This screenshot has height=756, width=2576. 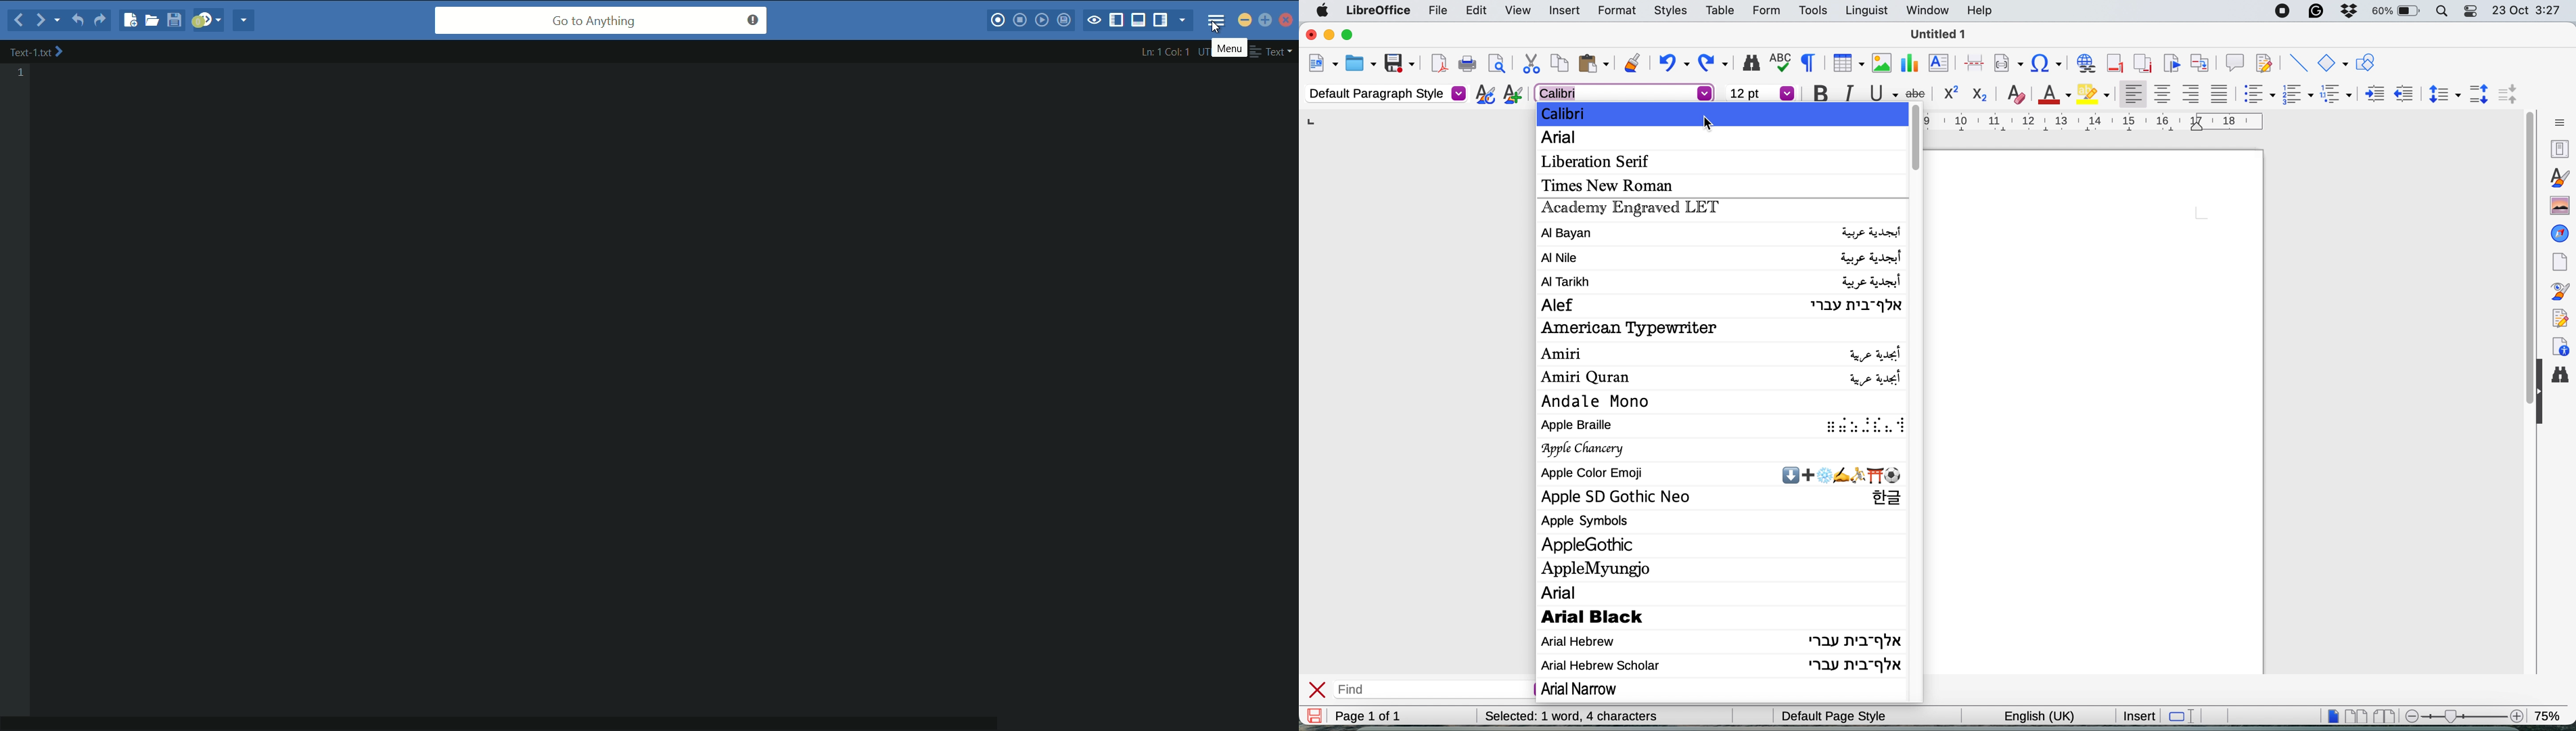 What do you see at coordinates (1519, 10) in the screenshot?
I see `view` at bounding box center [1519, 10].